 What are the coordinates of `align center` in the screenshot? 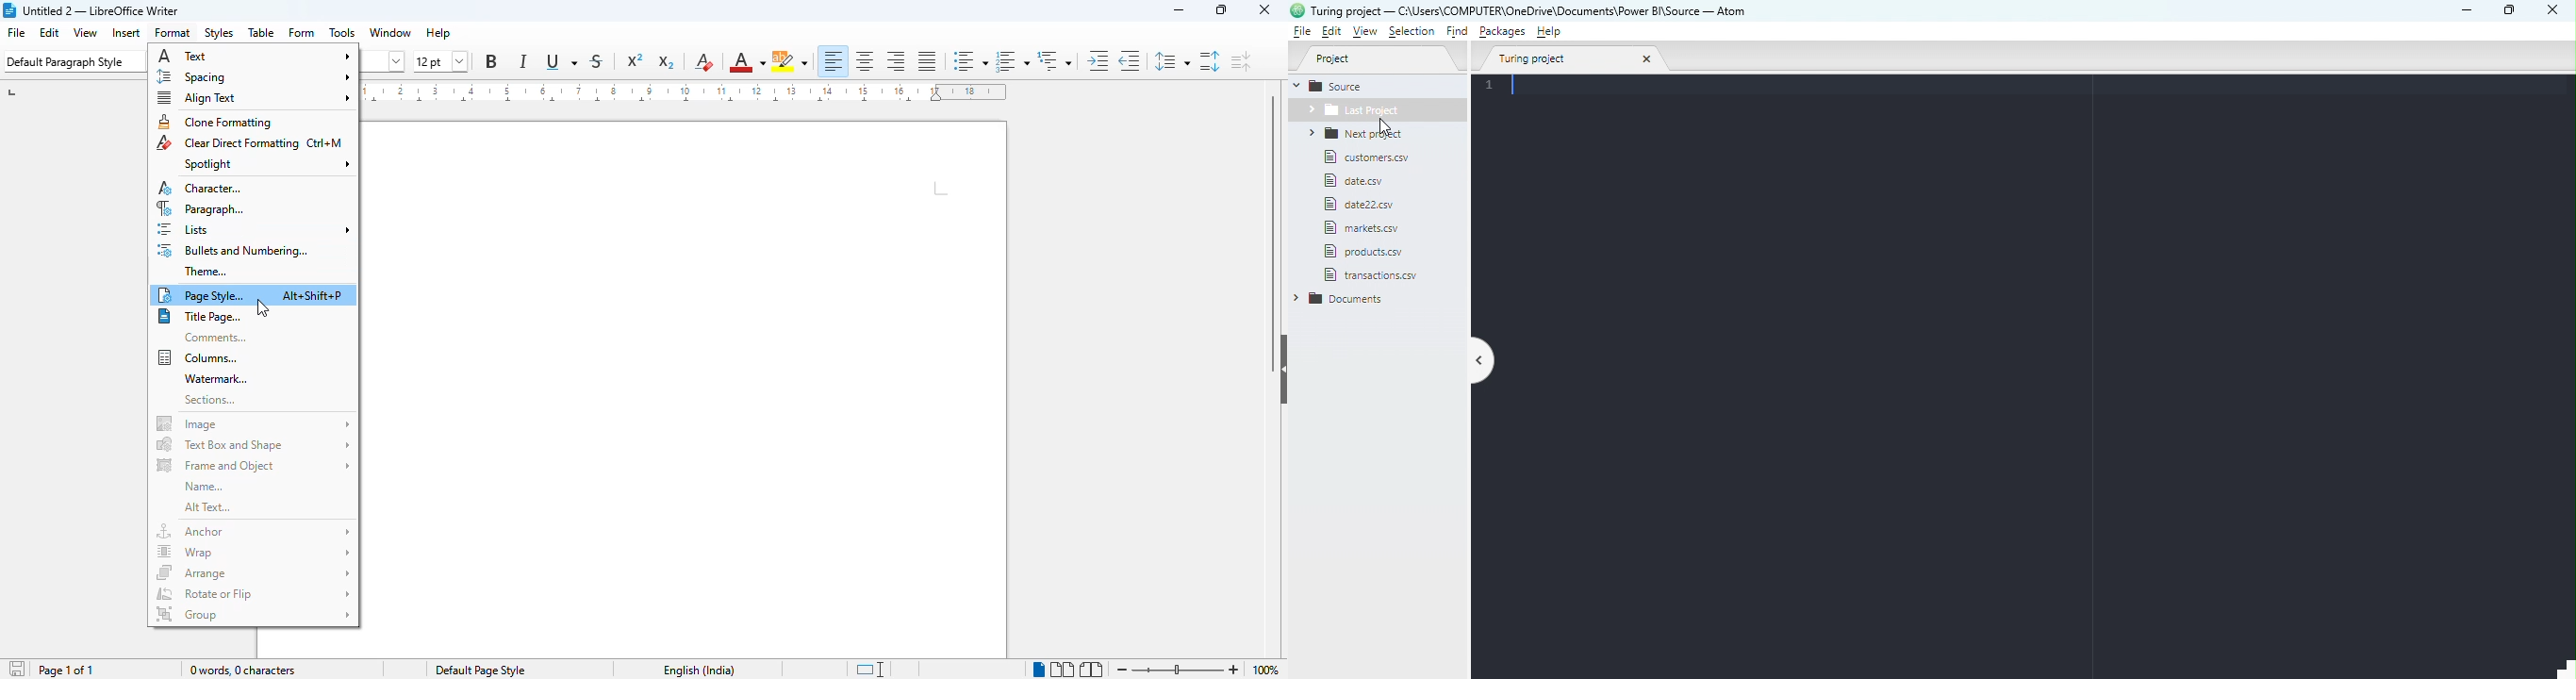 It's located at (866, 60).